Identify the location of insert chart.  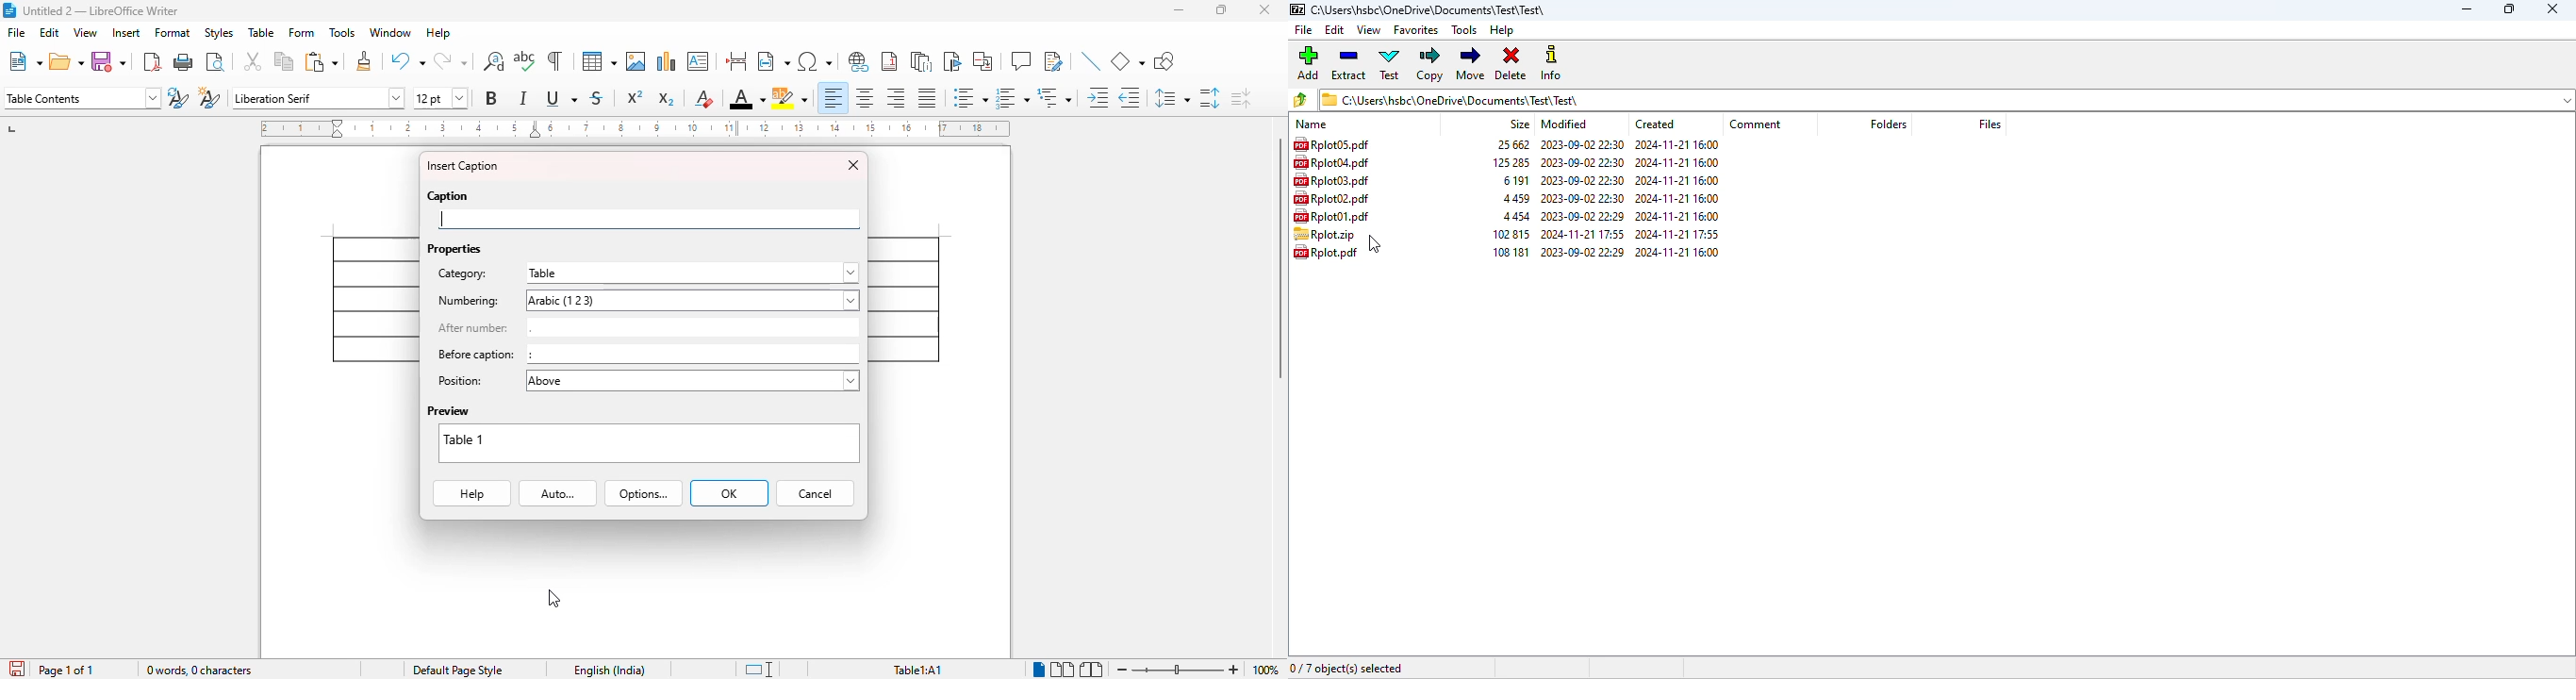
(668, 61).